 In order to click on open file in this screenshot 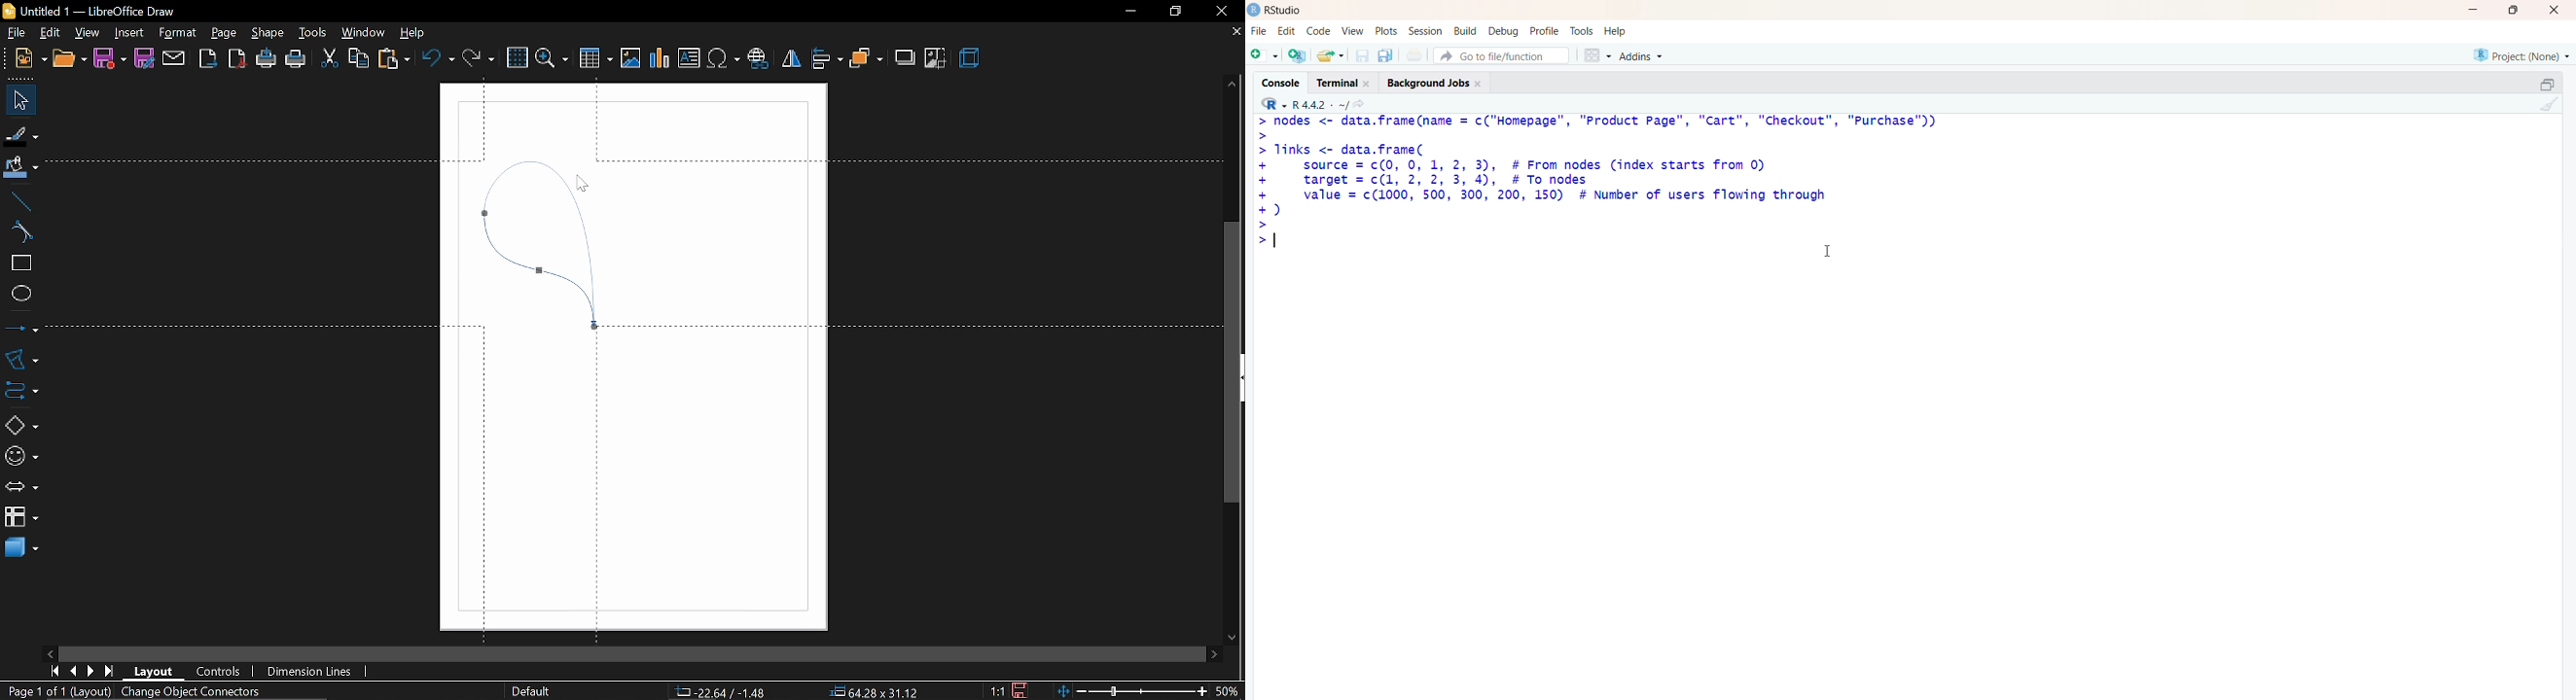, I will do `click(1330, 56)`.